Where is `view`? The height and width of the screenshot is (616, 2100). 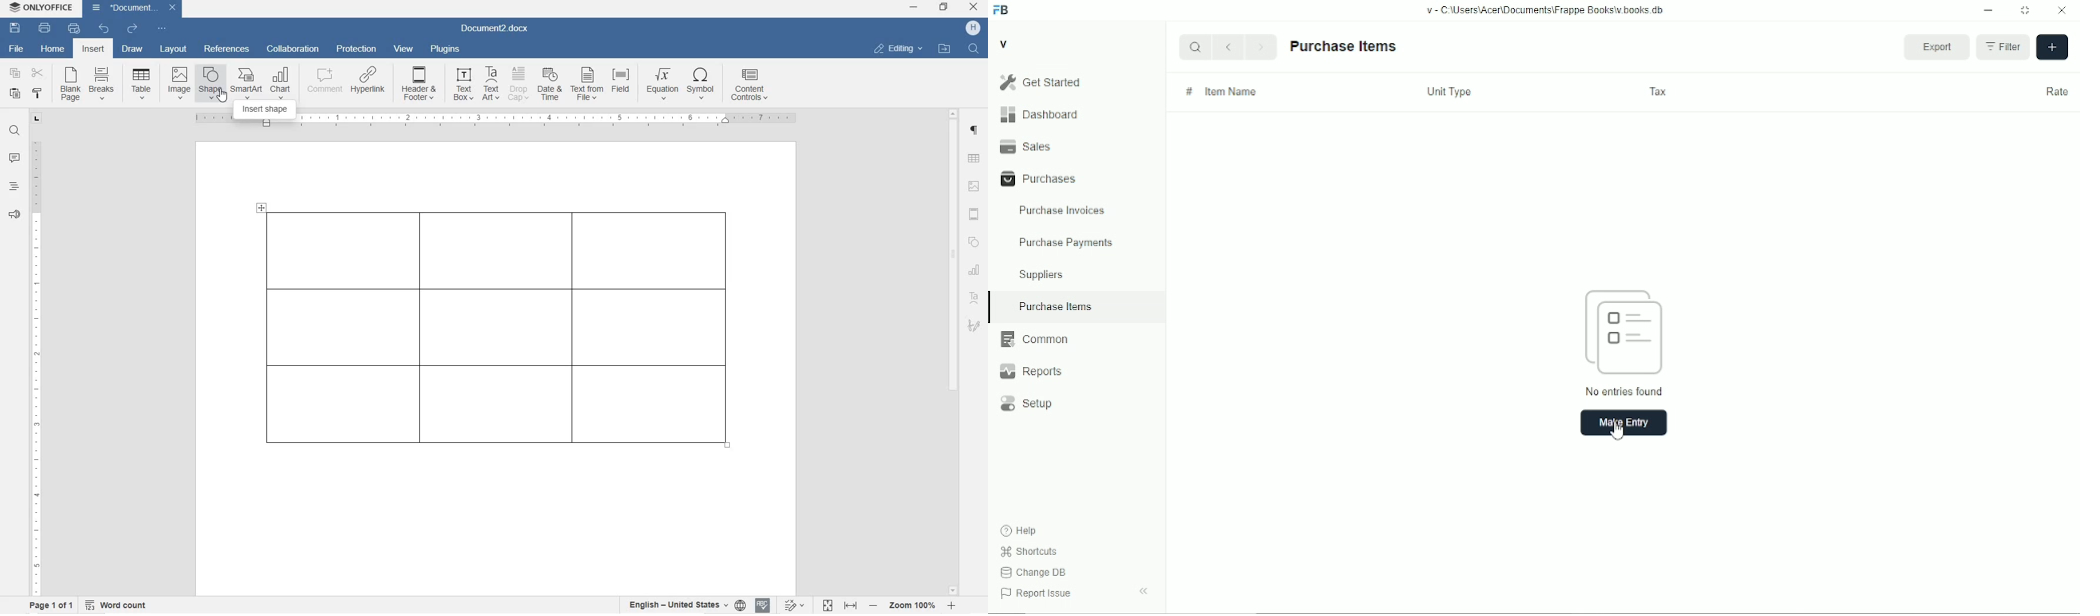 view is located at coordinates (405, 49).